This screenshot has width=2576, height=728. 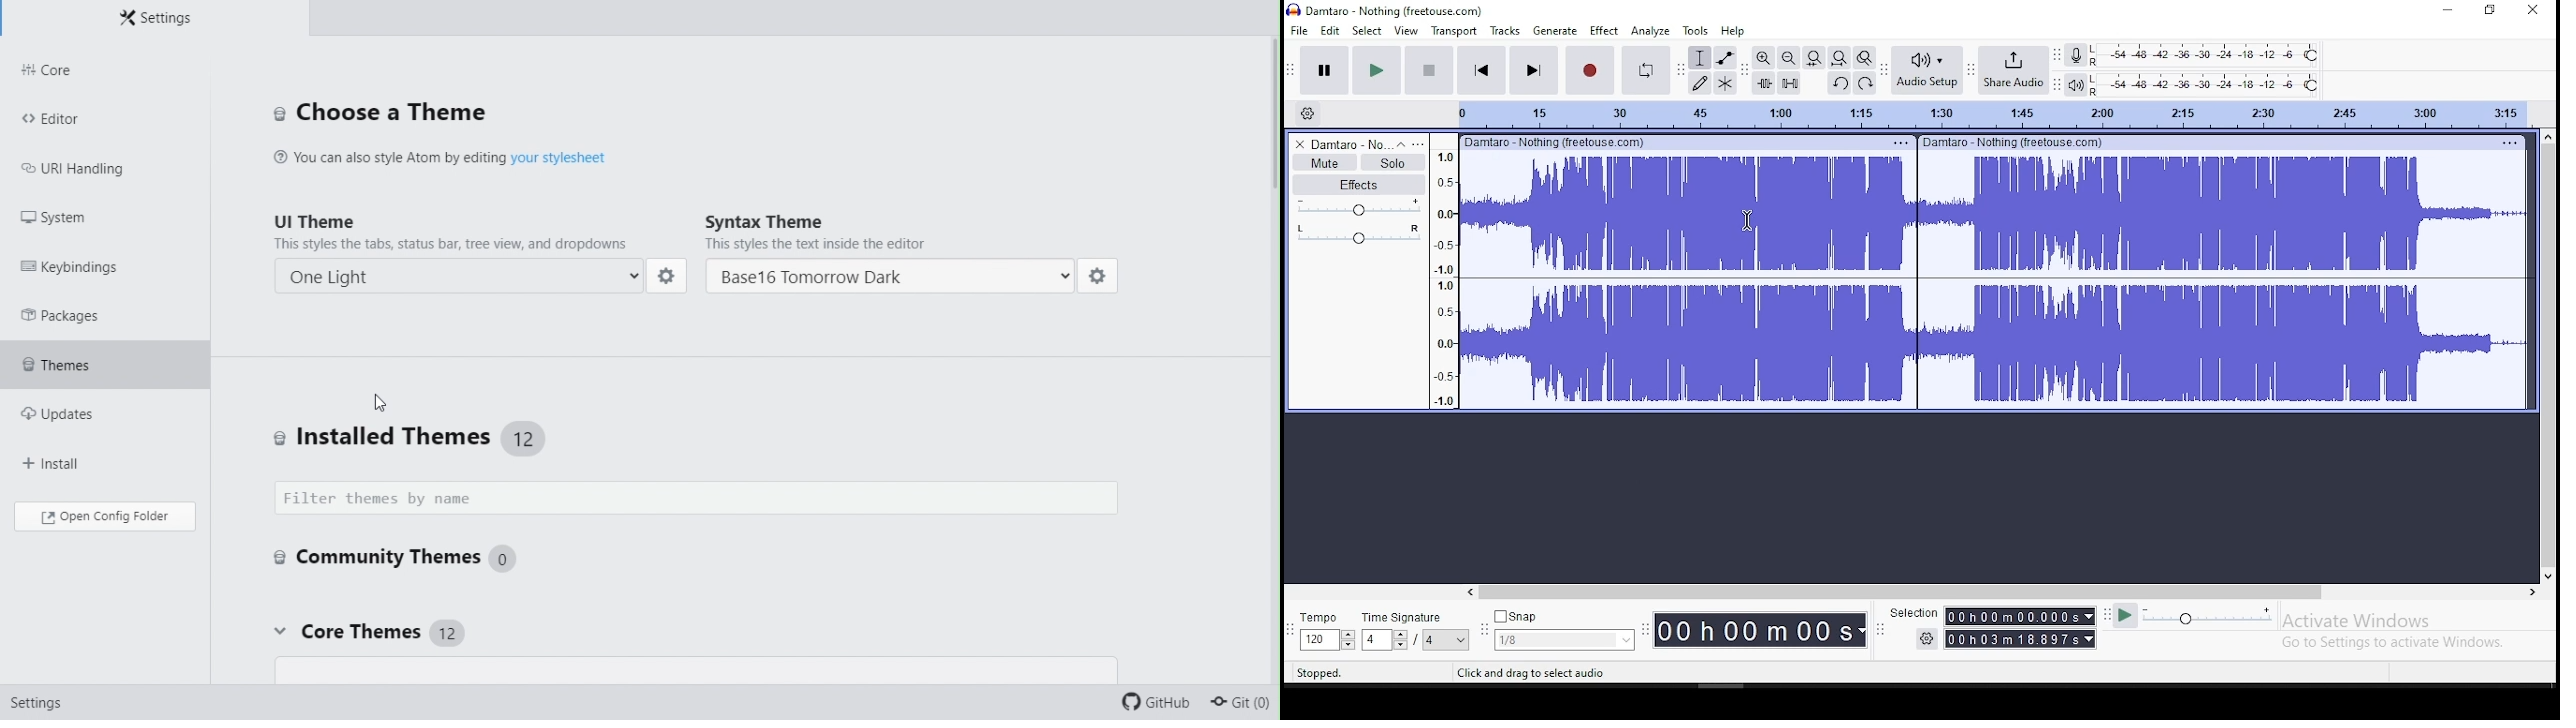 What do you see at coordinates (1375, 70) in the screenshot?
I see `play` at bounding box center [1375, 70].